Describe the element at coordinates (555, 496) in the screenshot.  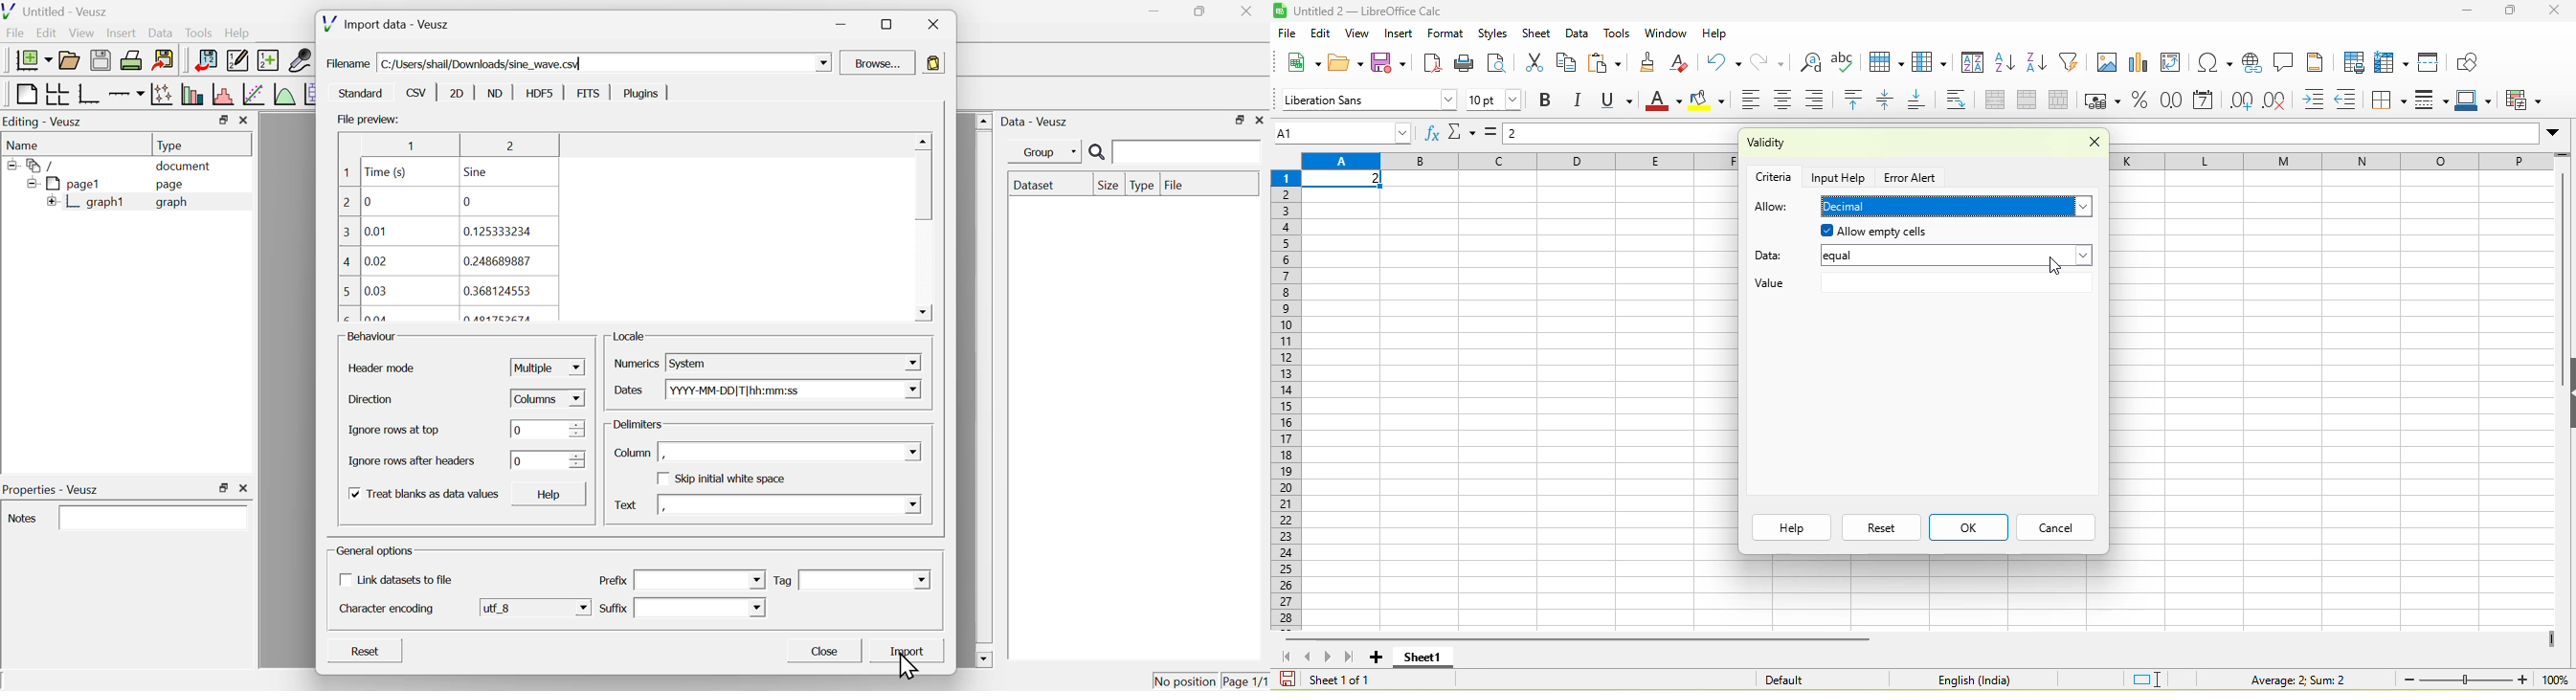
I see `Help` at that location.